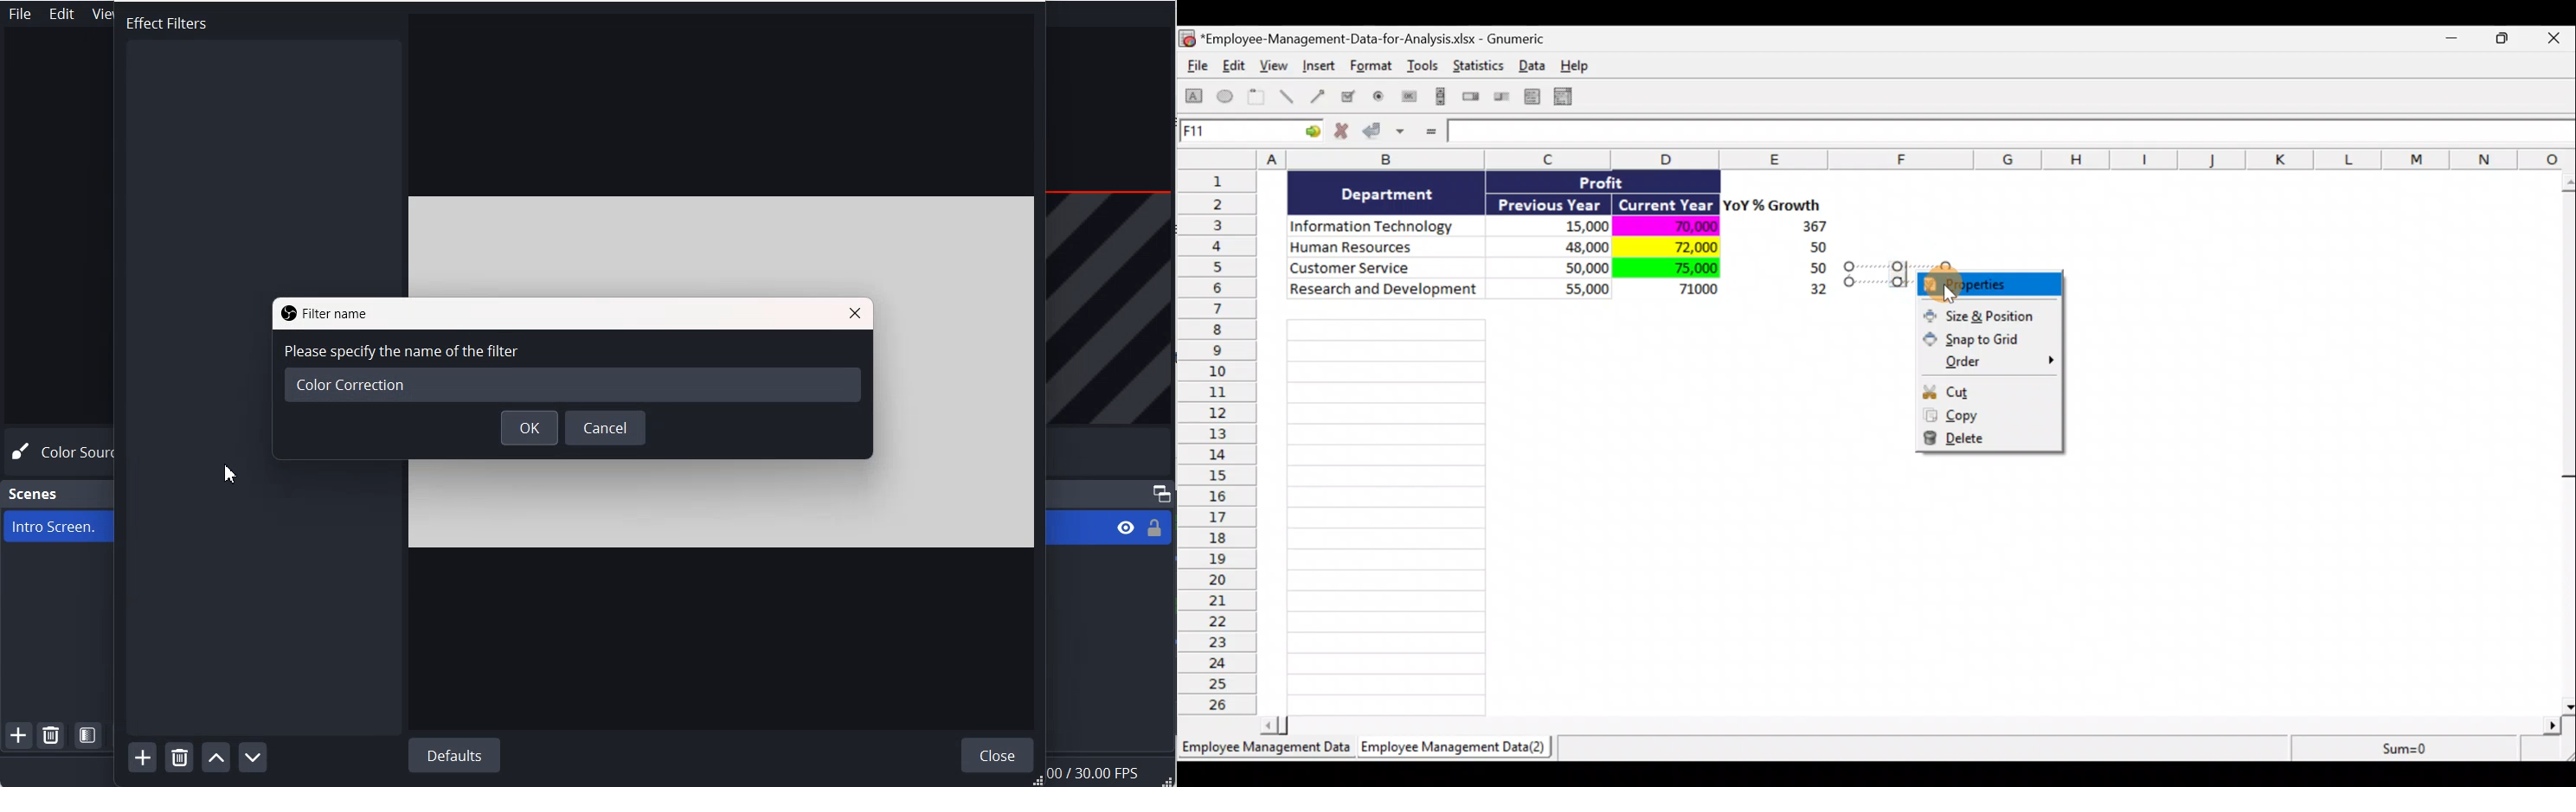  Describe the element at coordinates (1318, 68) in the screenshot. I see `Insert` at that location.